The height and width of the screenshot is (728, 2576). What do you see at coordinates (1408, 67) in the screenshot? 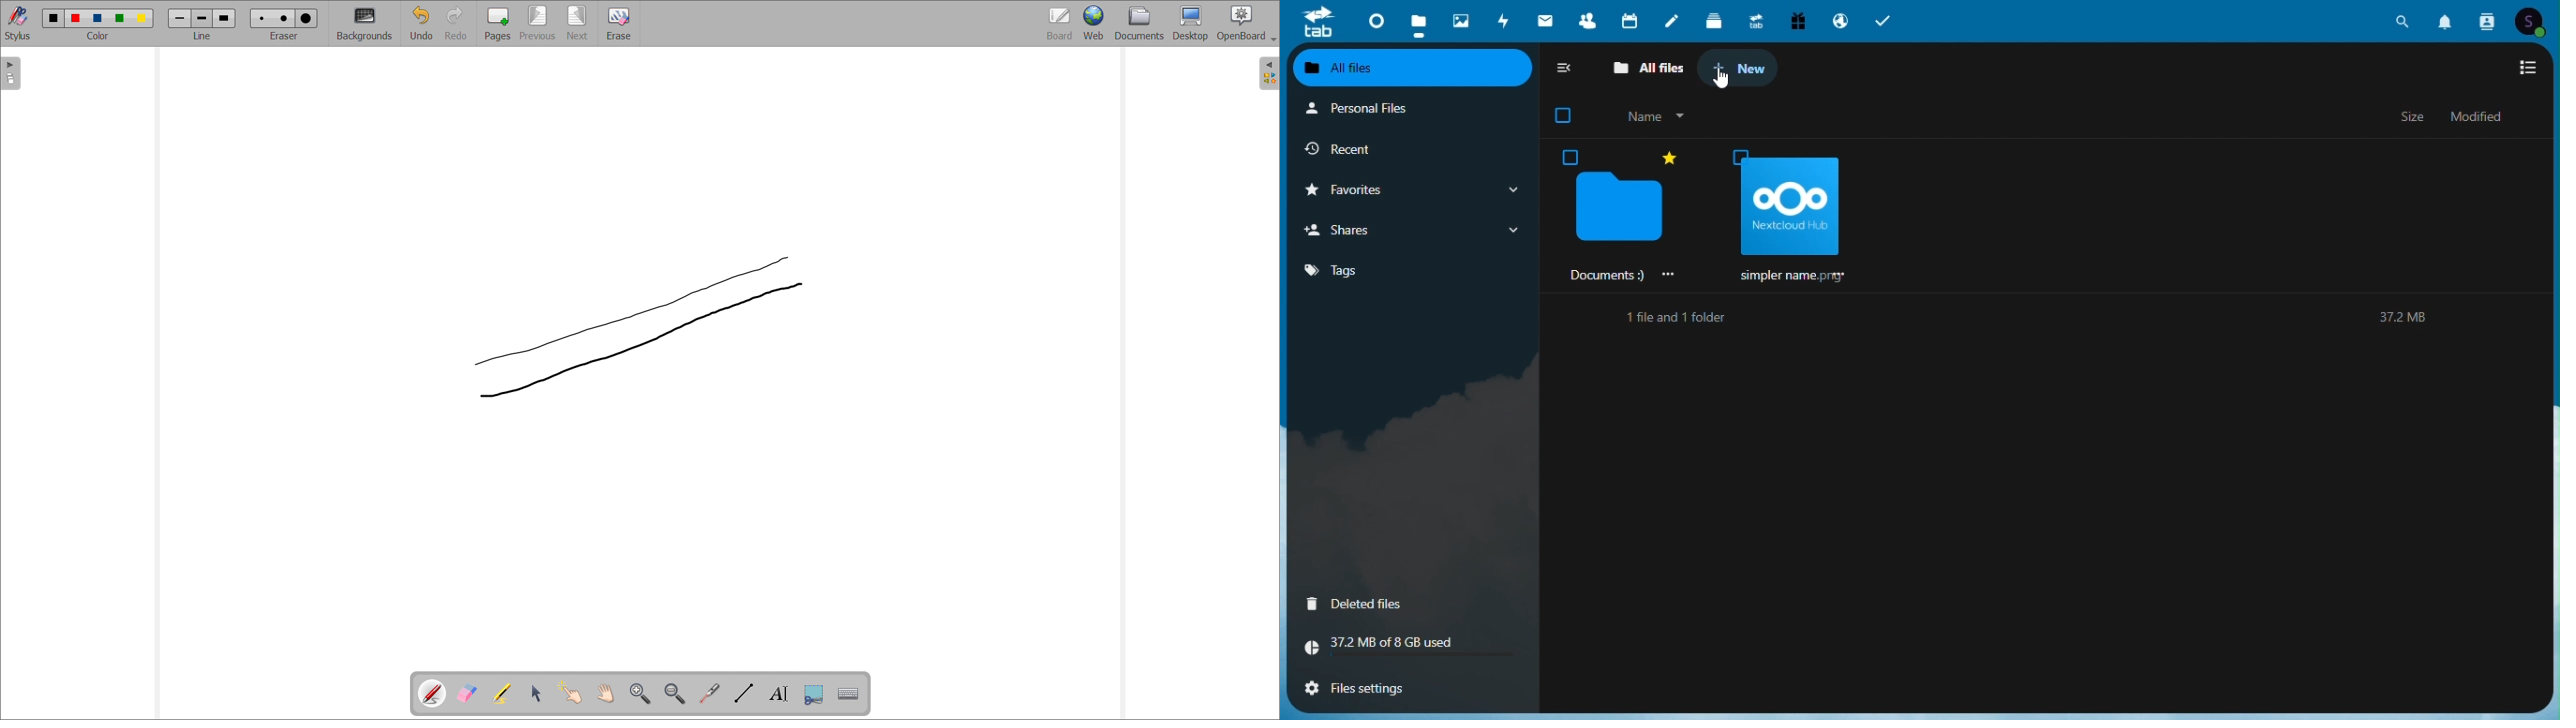
I see `All files` at bounding box center [1408, 67].